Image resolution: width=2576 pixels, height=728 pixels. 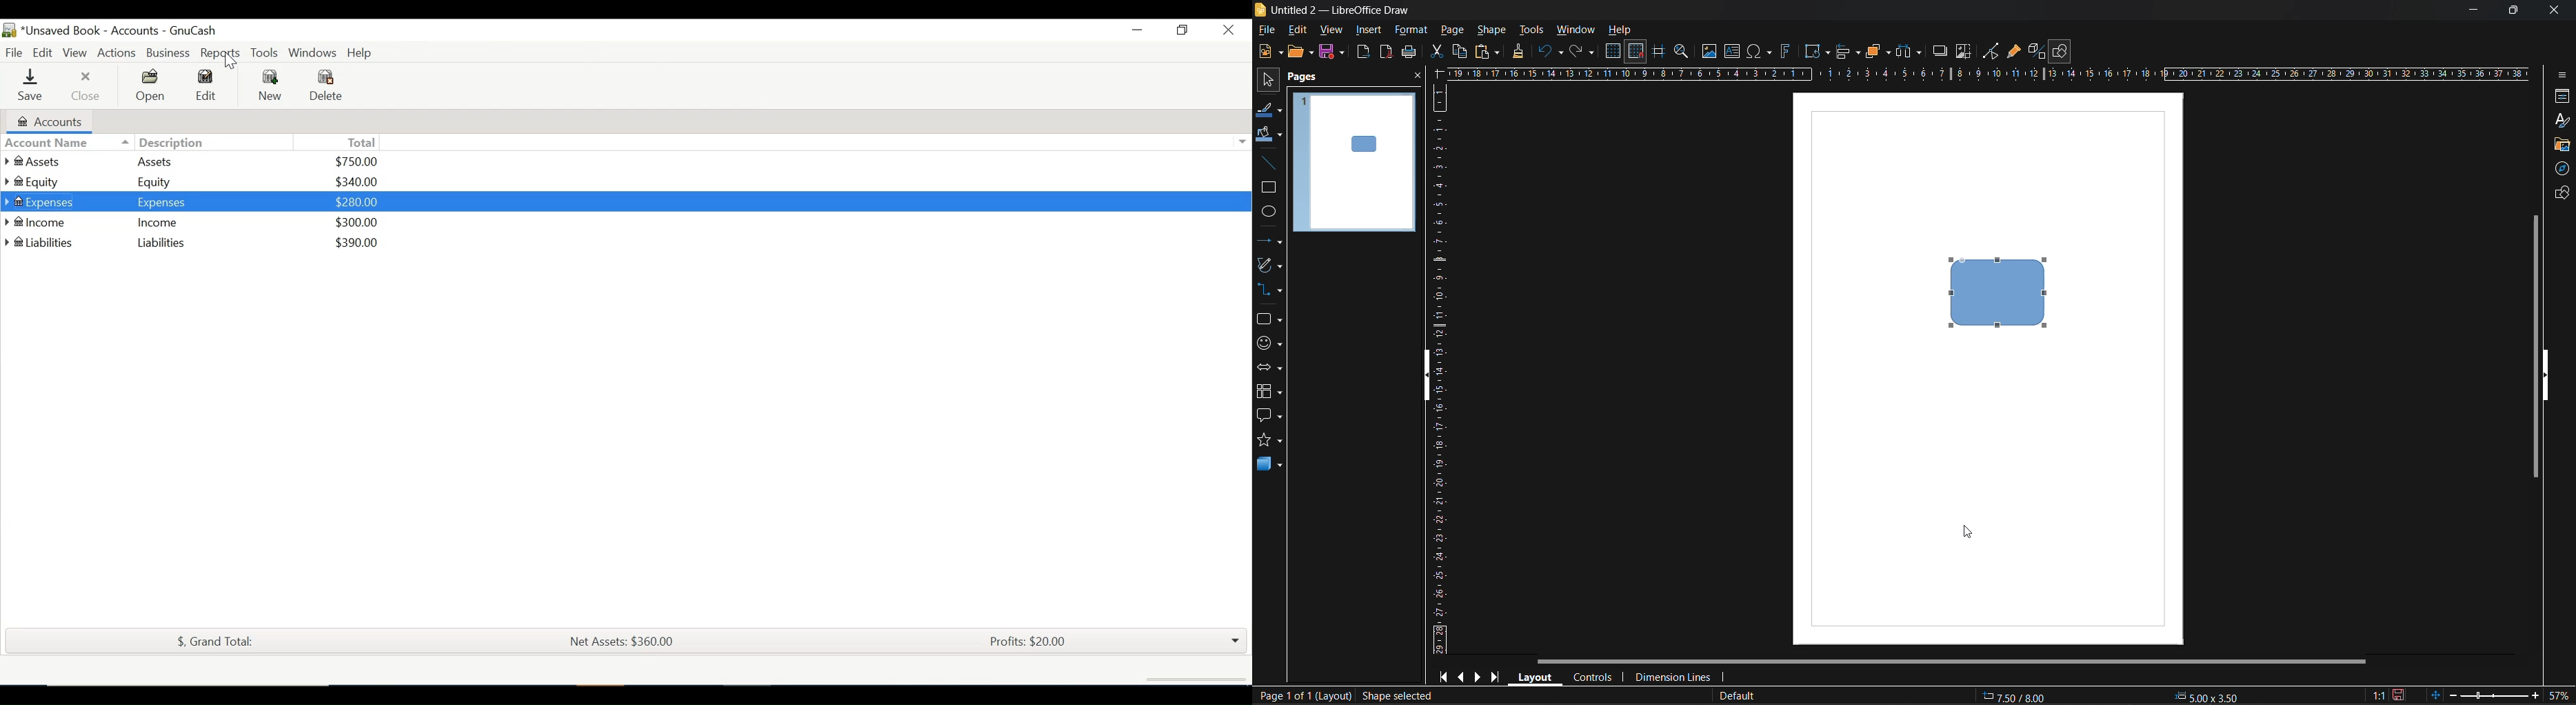 What do you see at coordinates (199, 221) in the screenshot?
I see `@ Income Income $300.00` at bounding box center [199, 221].